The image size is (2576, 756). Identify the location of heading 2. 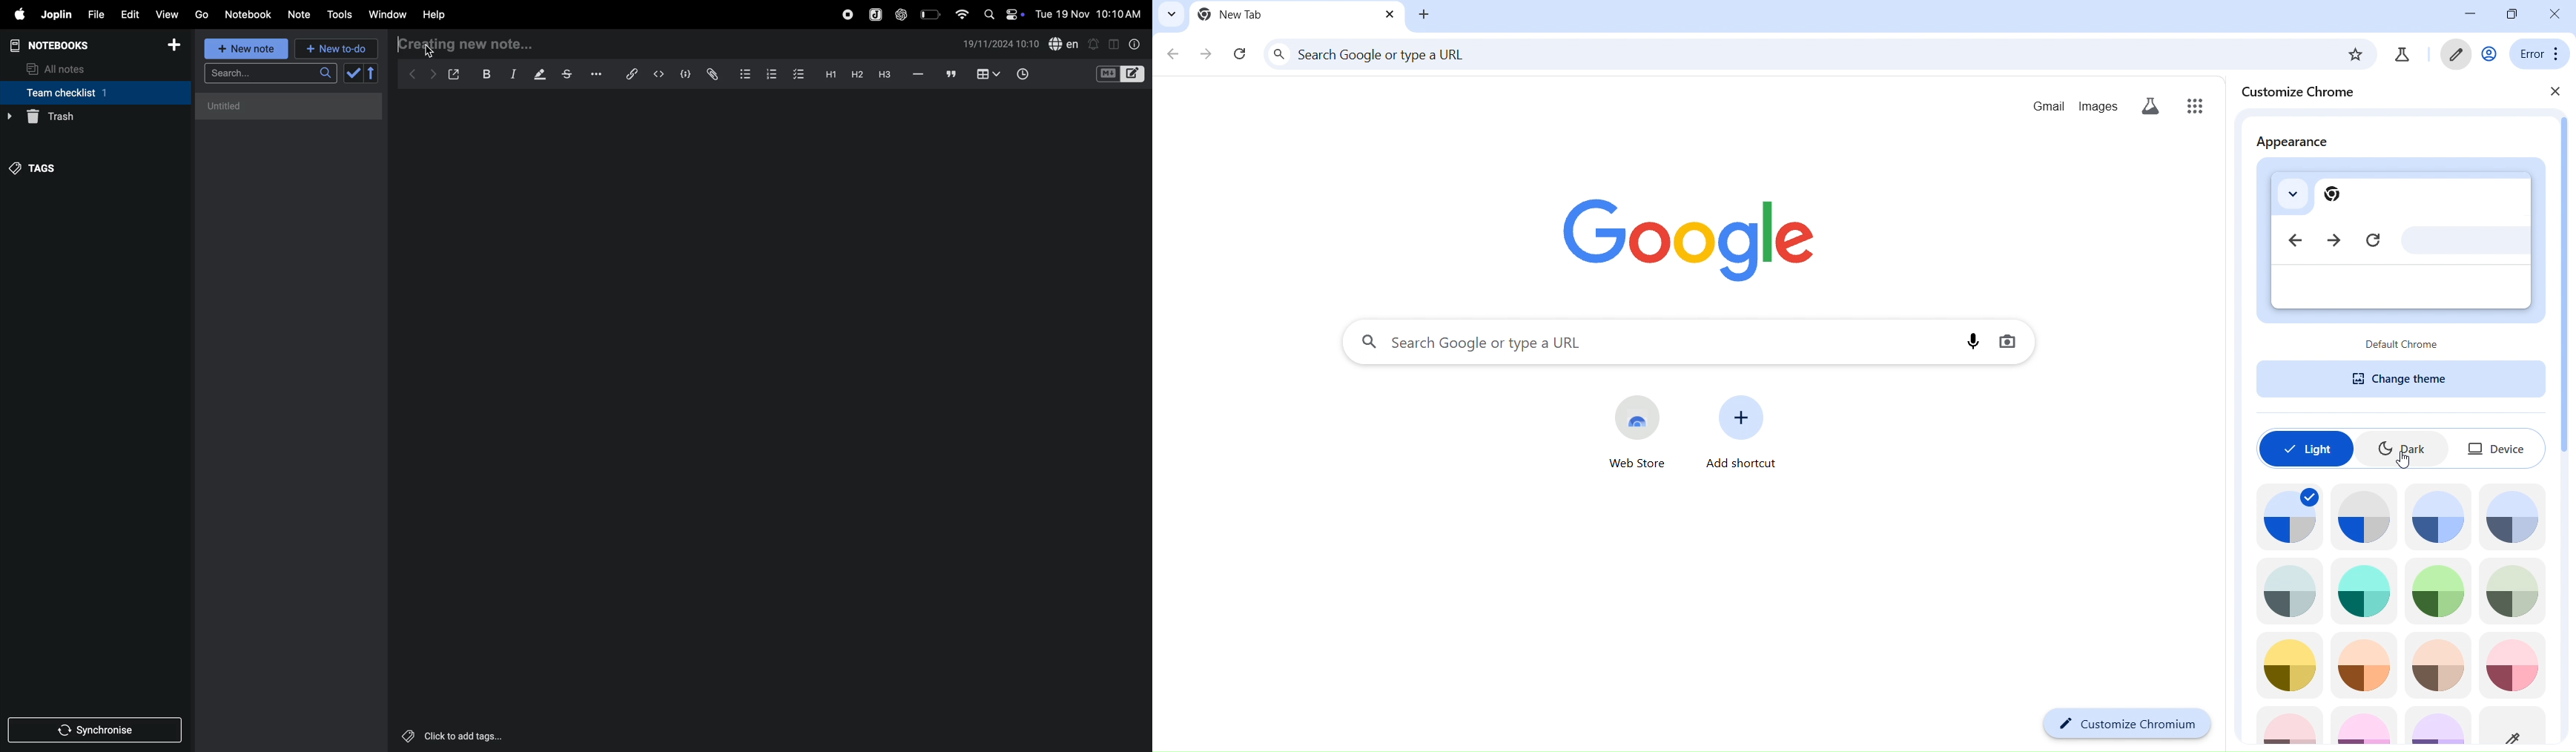
(829, 74).